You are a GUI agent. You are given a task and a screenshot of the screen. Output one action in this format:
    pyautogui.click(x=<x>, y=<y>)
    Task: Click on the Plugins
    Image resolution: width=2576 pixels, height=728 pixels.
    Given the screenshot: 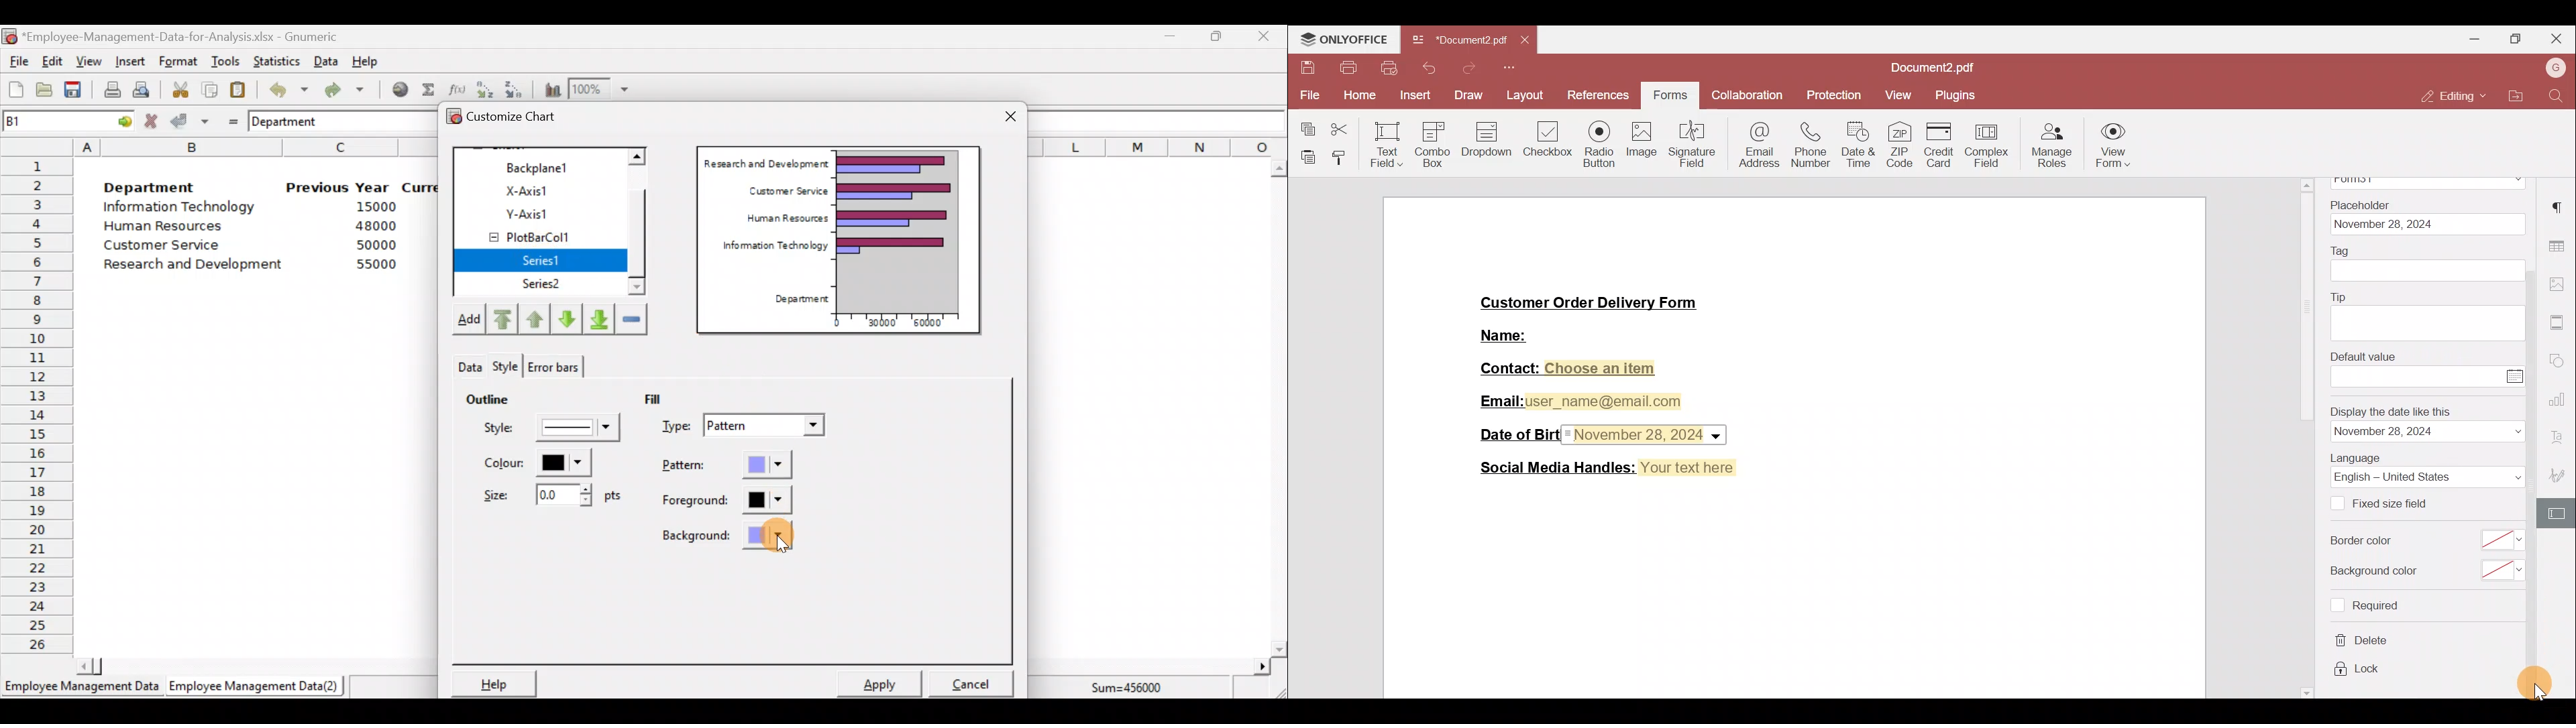 What is the action you would take?
    pyautogui.click(x=1961, y=95)
    